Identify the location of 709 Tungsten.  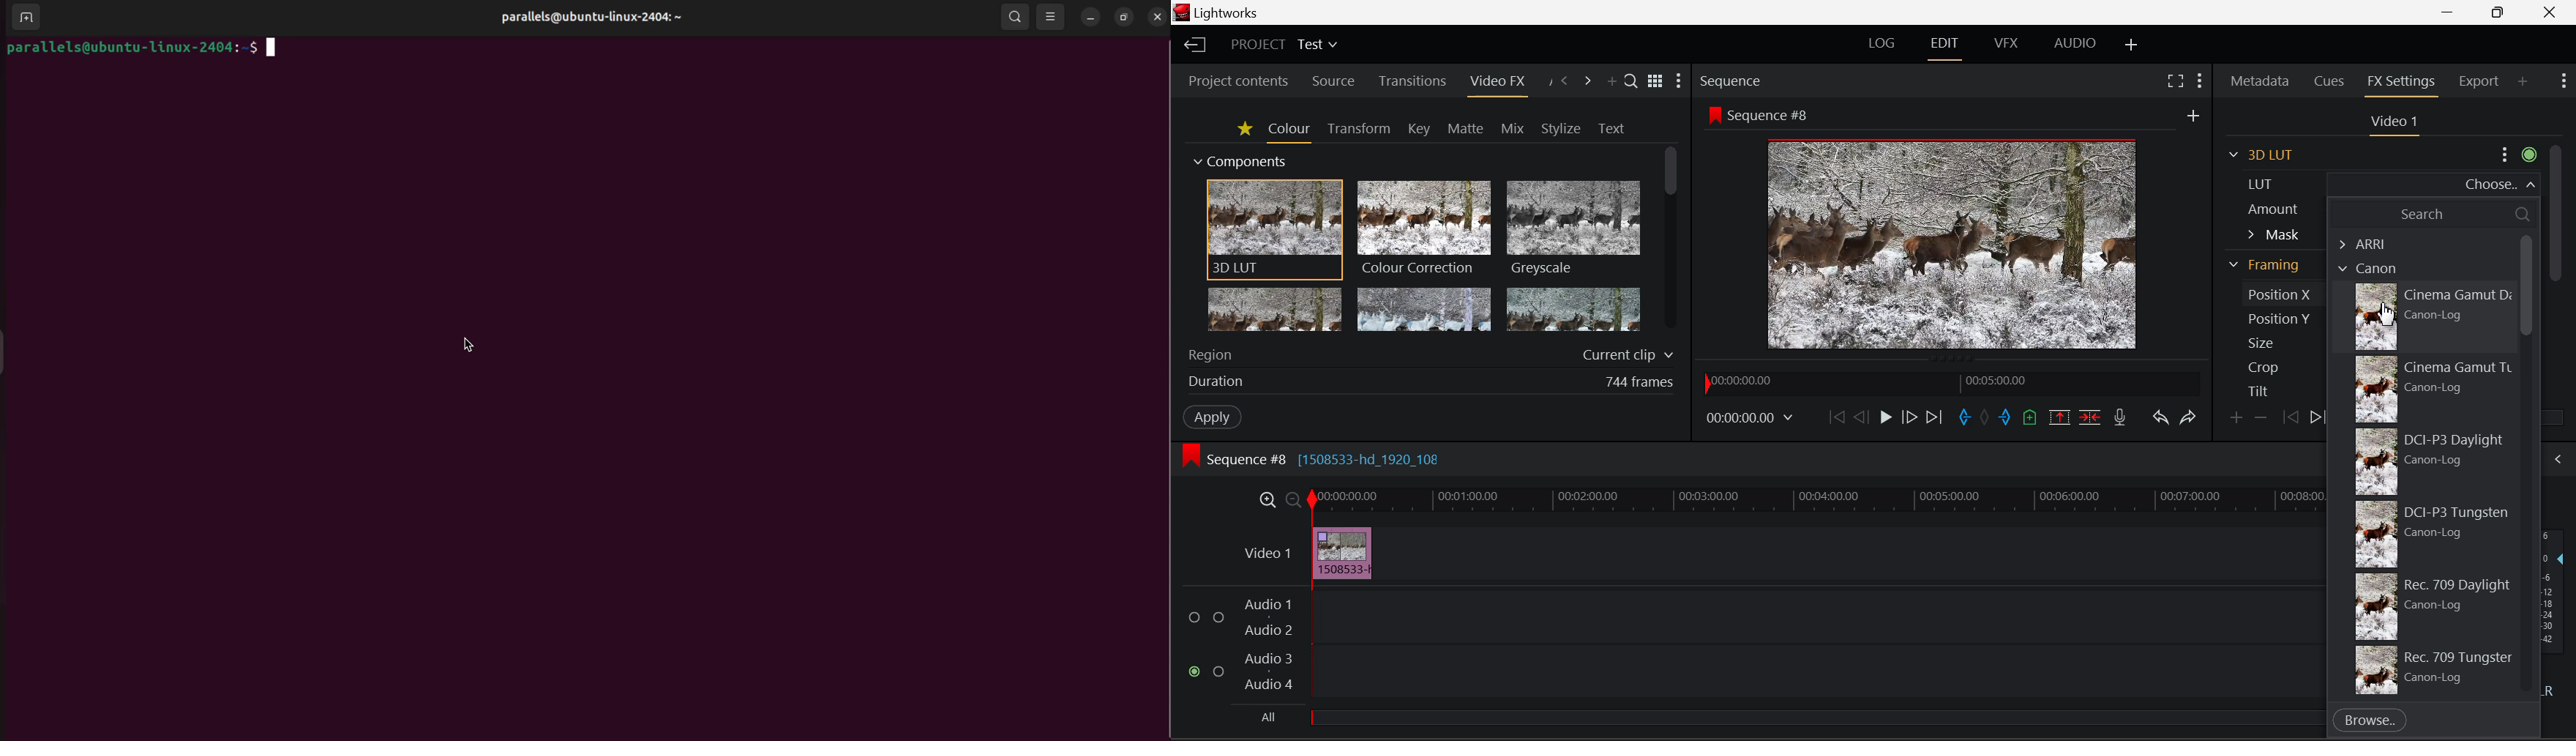
(2422, 670).